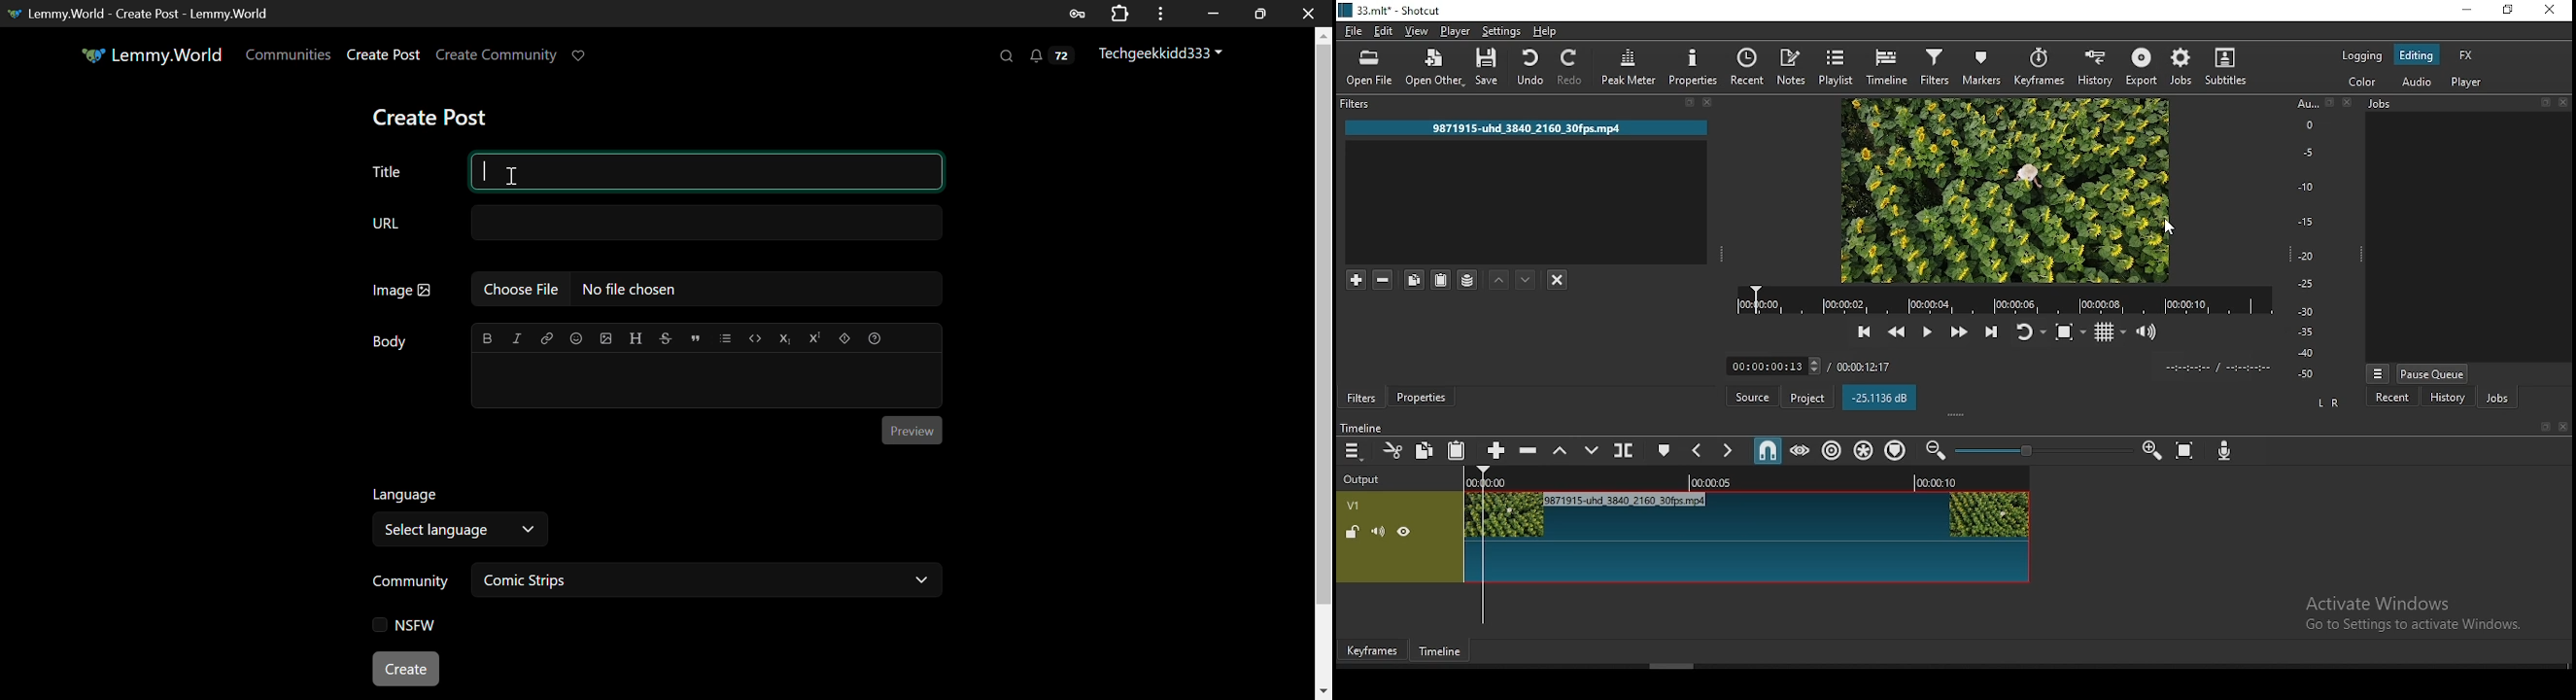 The height and width of the screenshot is (700, 2576). I want to click on minimize, so click(2467, 10).